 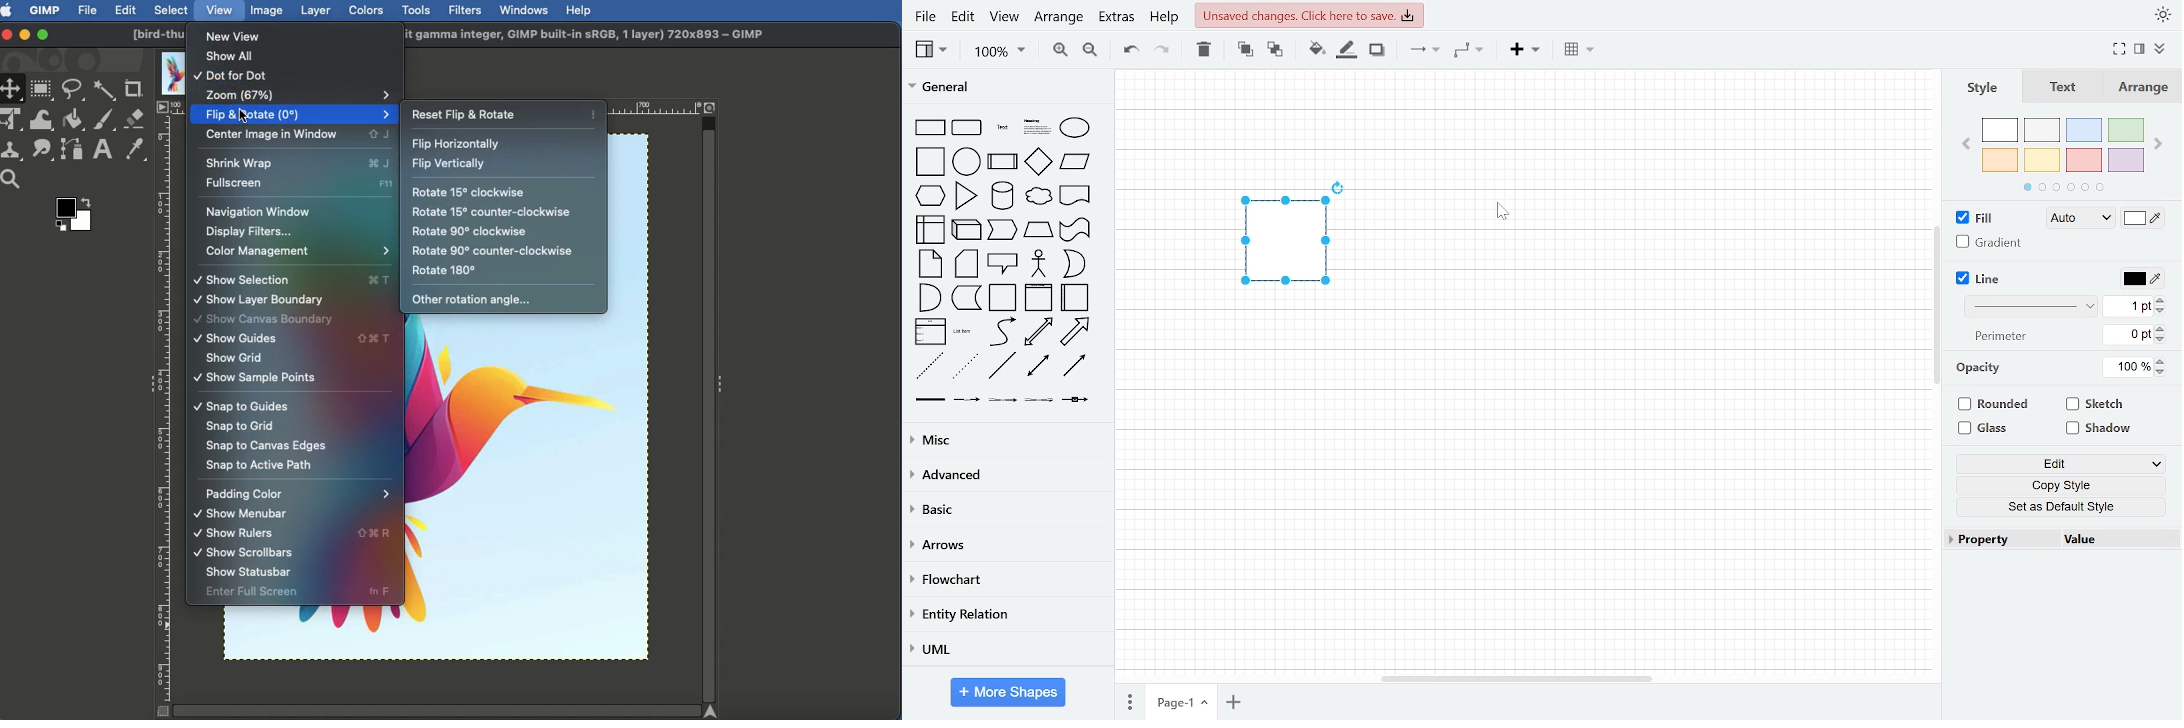 I want to click on Fill color, so click(x=72, y=121).